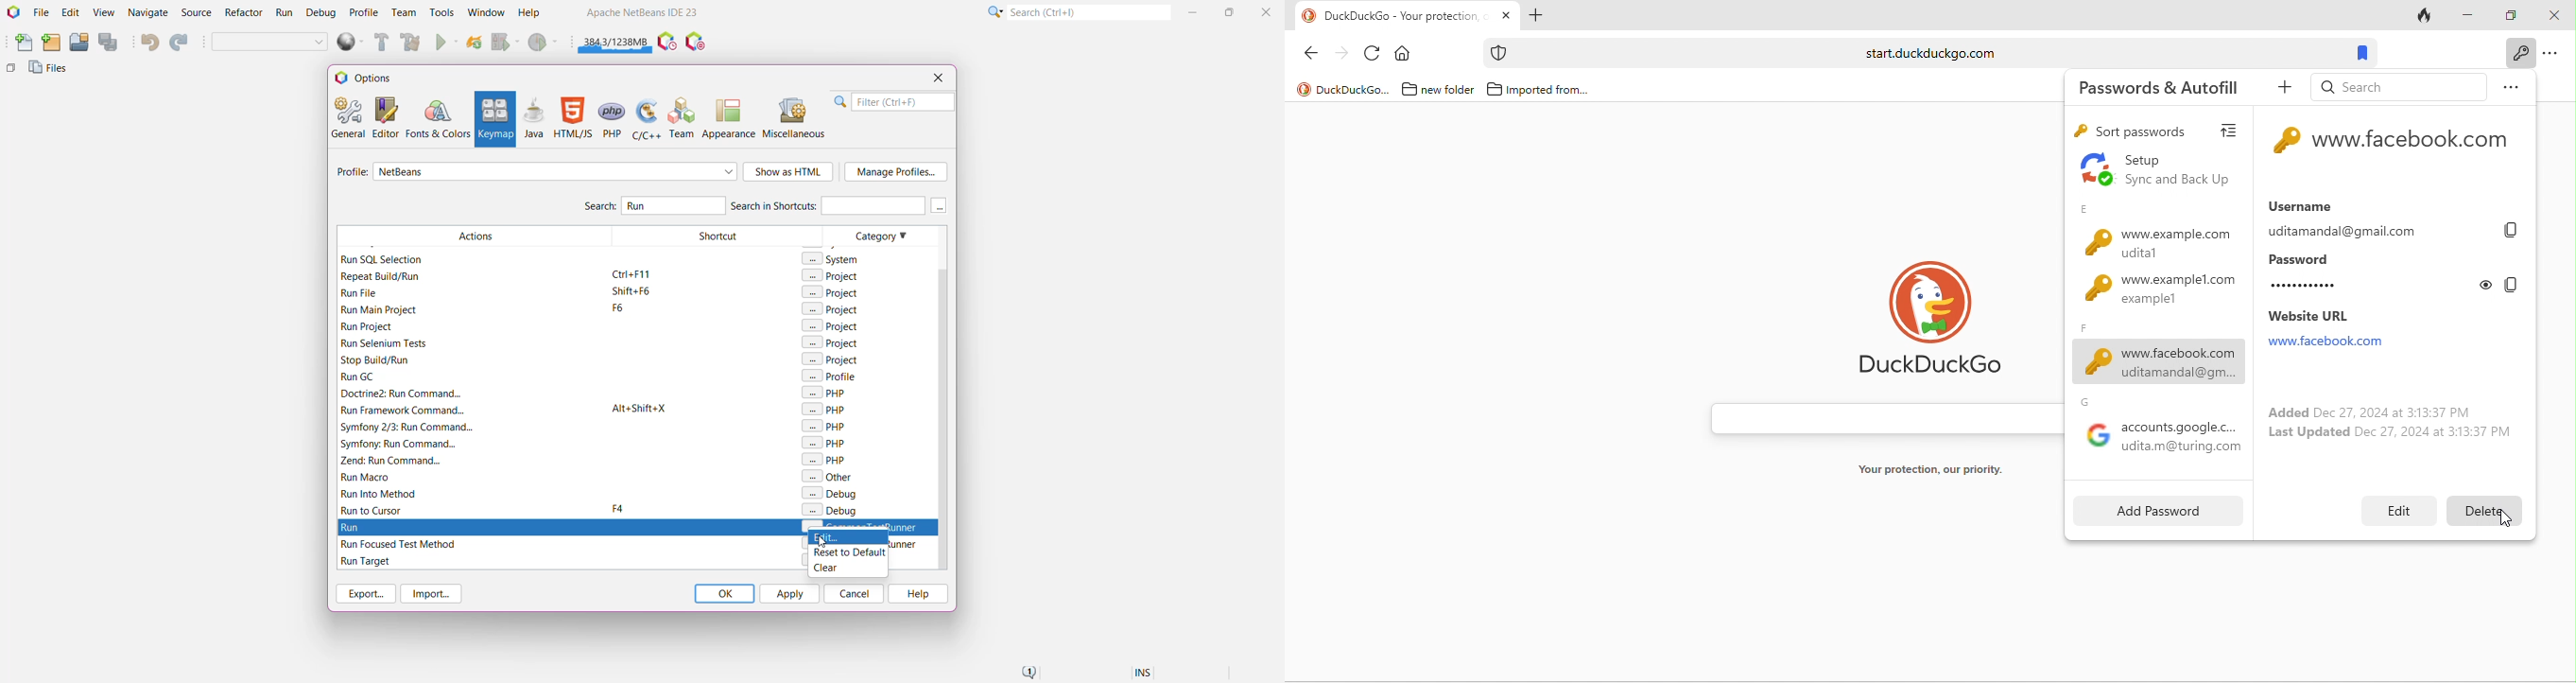  What do you see at coordinates (198, 13) in the screenshot?
I see `Source` at bounding box center [198, 13].